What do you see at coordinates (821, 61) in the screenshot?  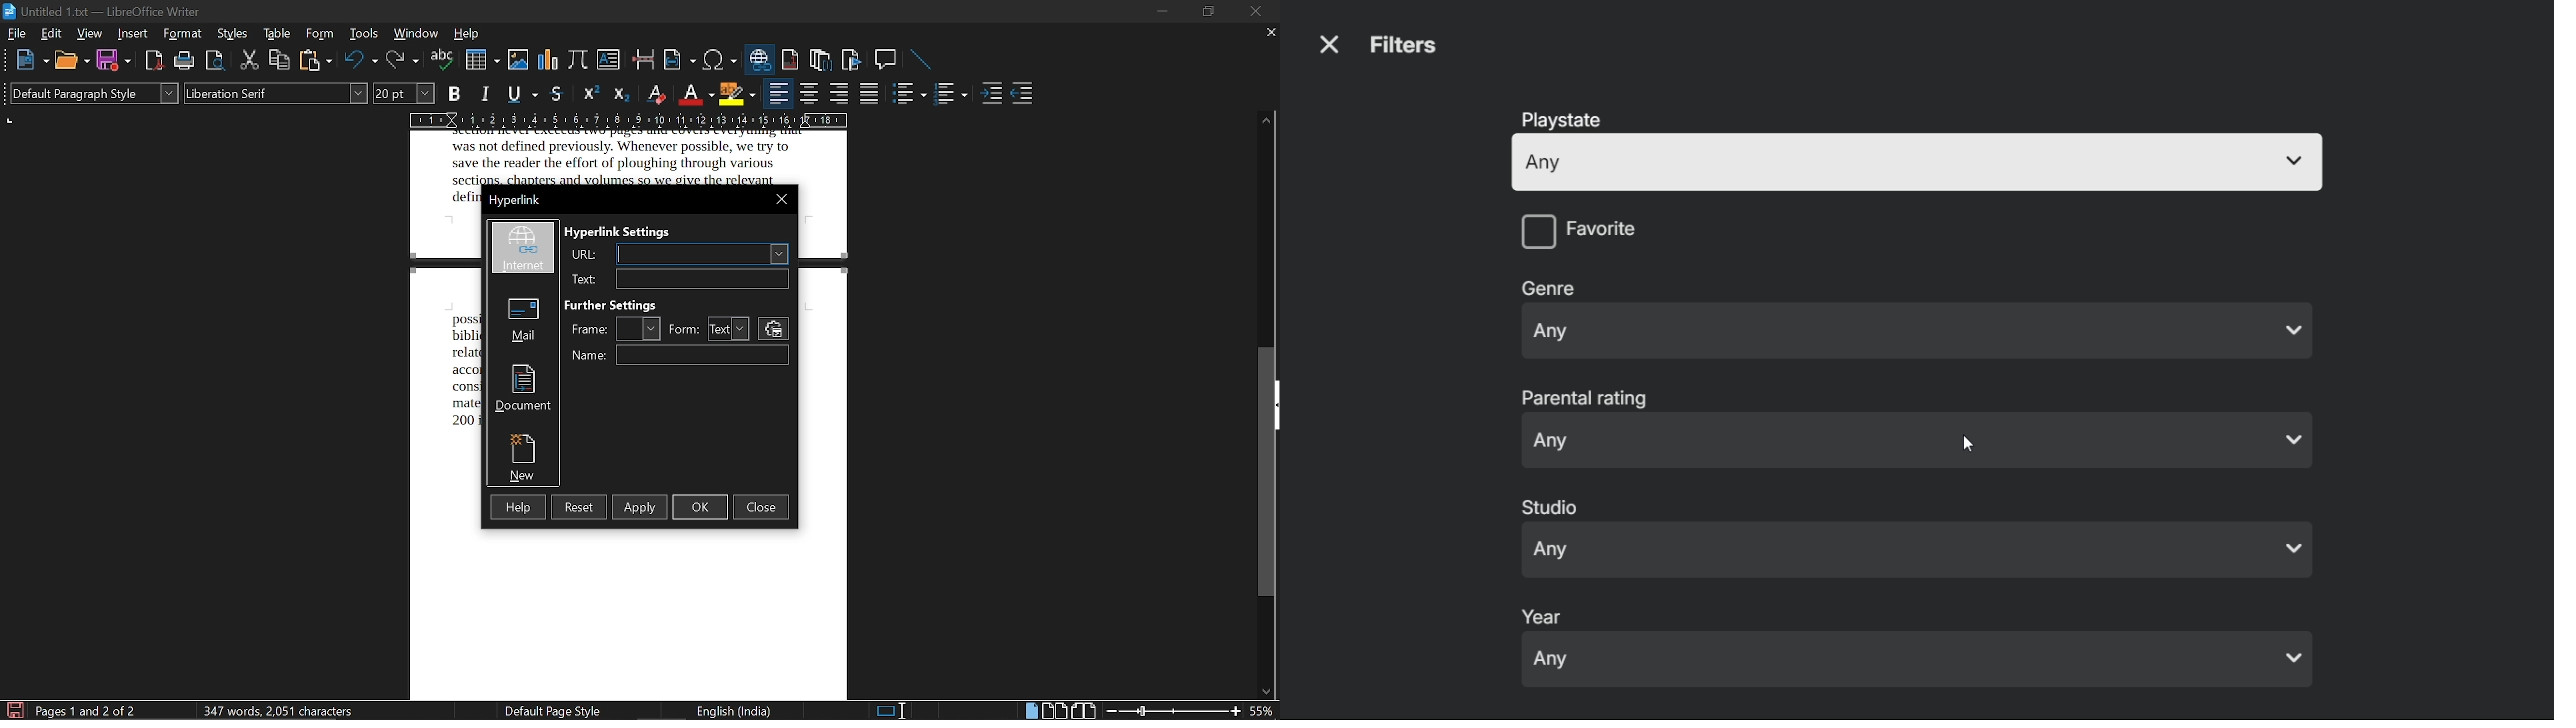 I see `insert endnote` at bounding box center [821, 61].